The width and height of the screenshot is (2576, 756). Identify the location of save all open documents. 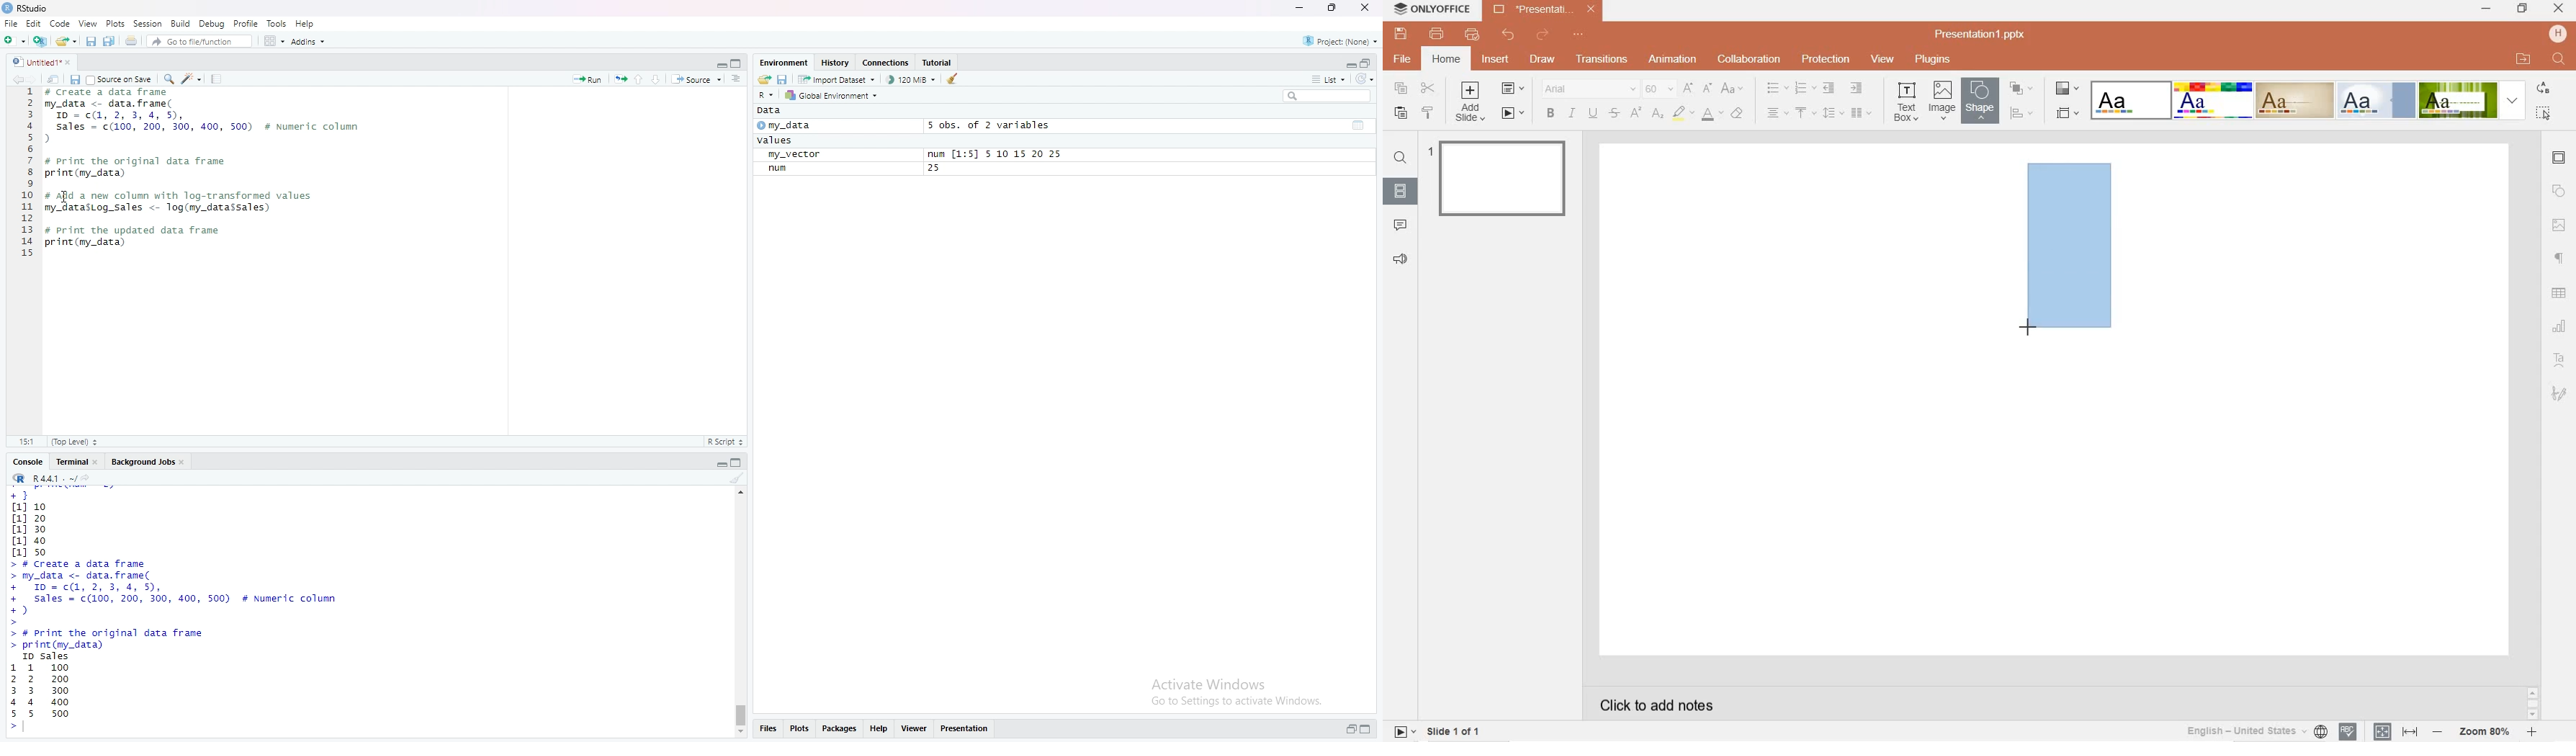
(112, 43).